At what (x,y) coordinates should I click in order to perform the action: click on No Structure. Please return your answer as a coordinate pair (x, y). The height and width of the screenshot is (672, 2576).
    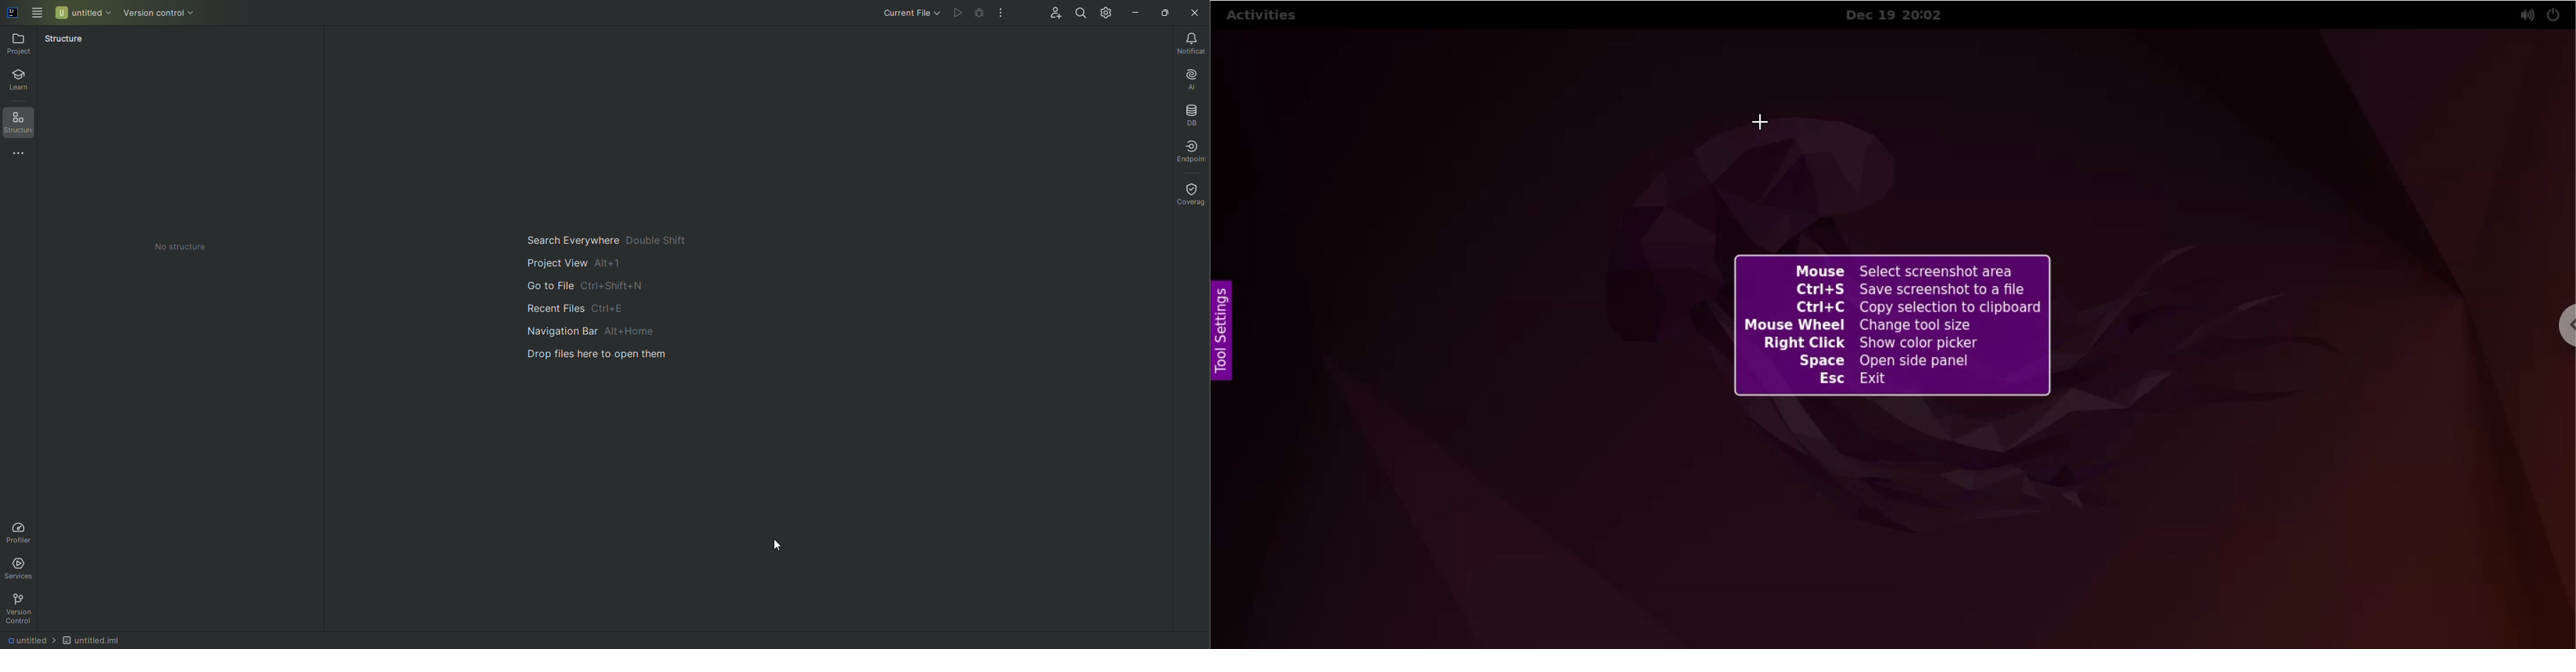
    Looking at the image, I should click on (183, 246).